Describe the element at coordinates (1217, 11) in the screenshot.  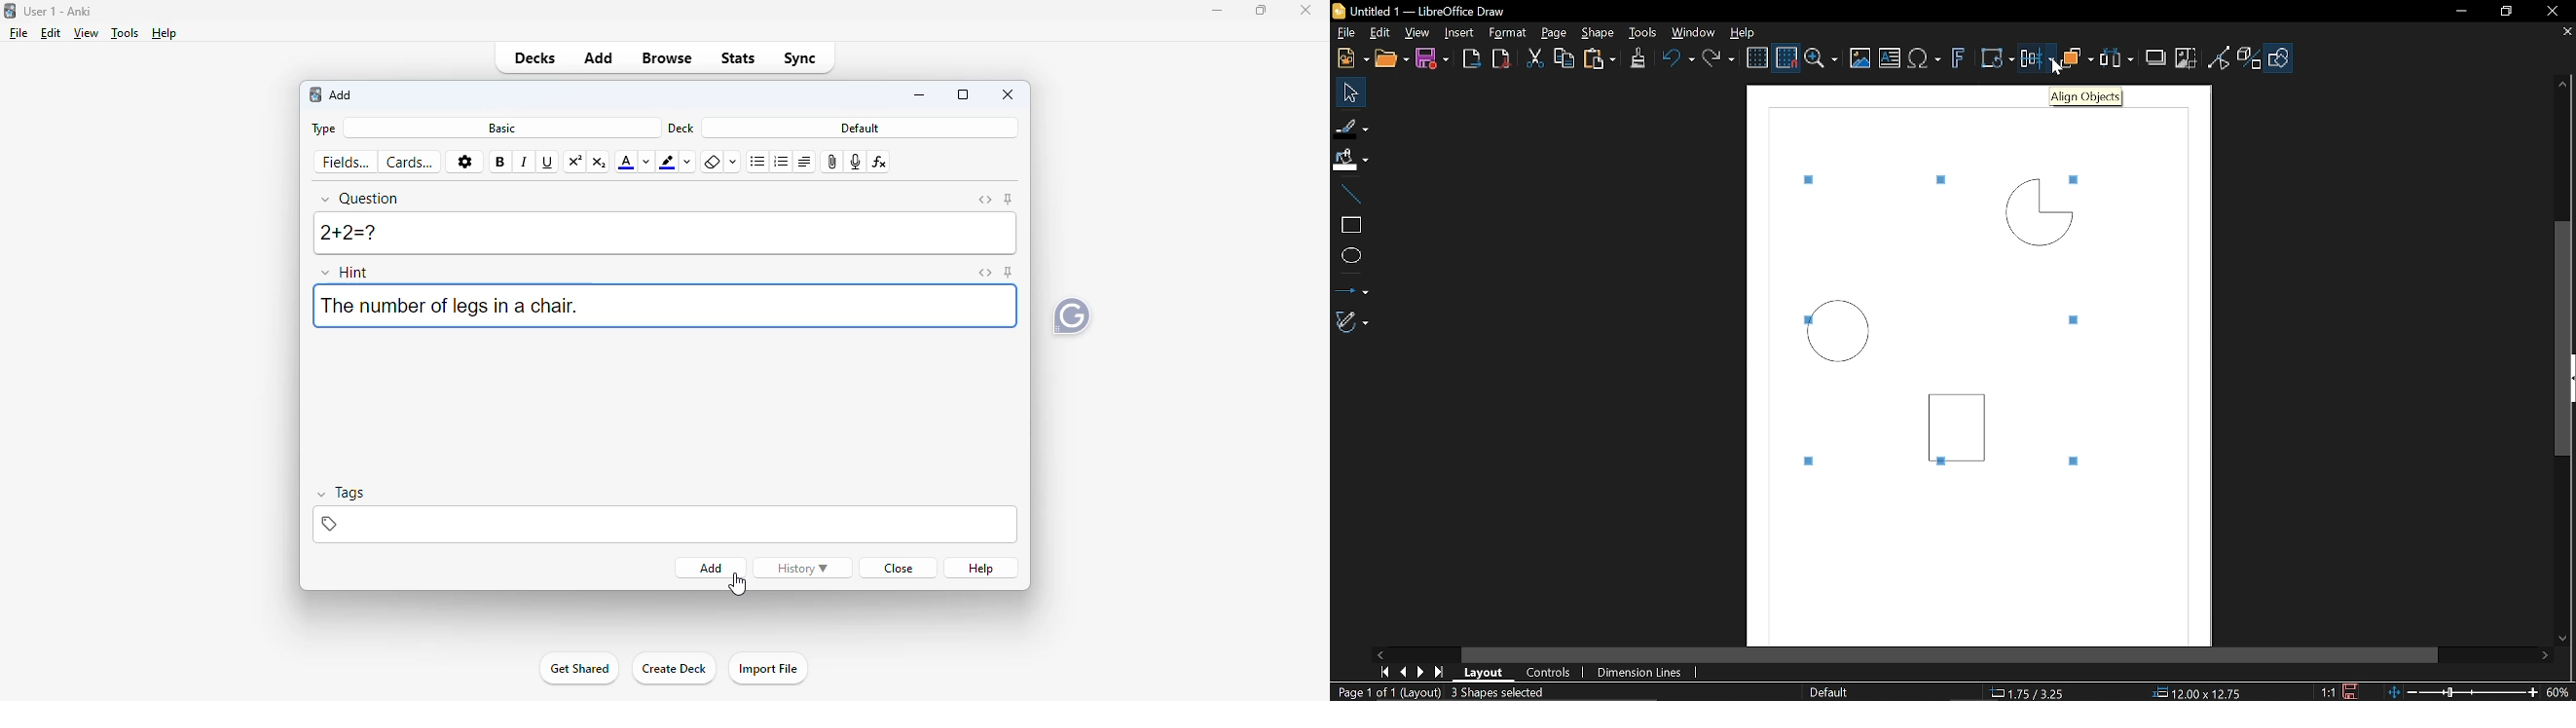
I see `minimize` at that location.